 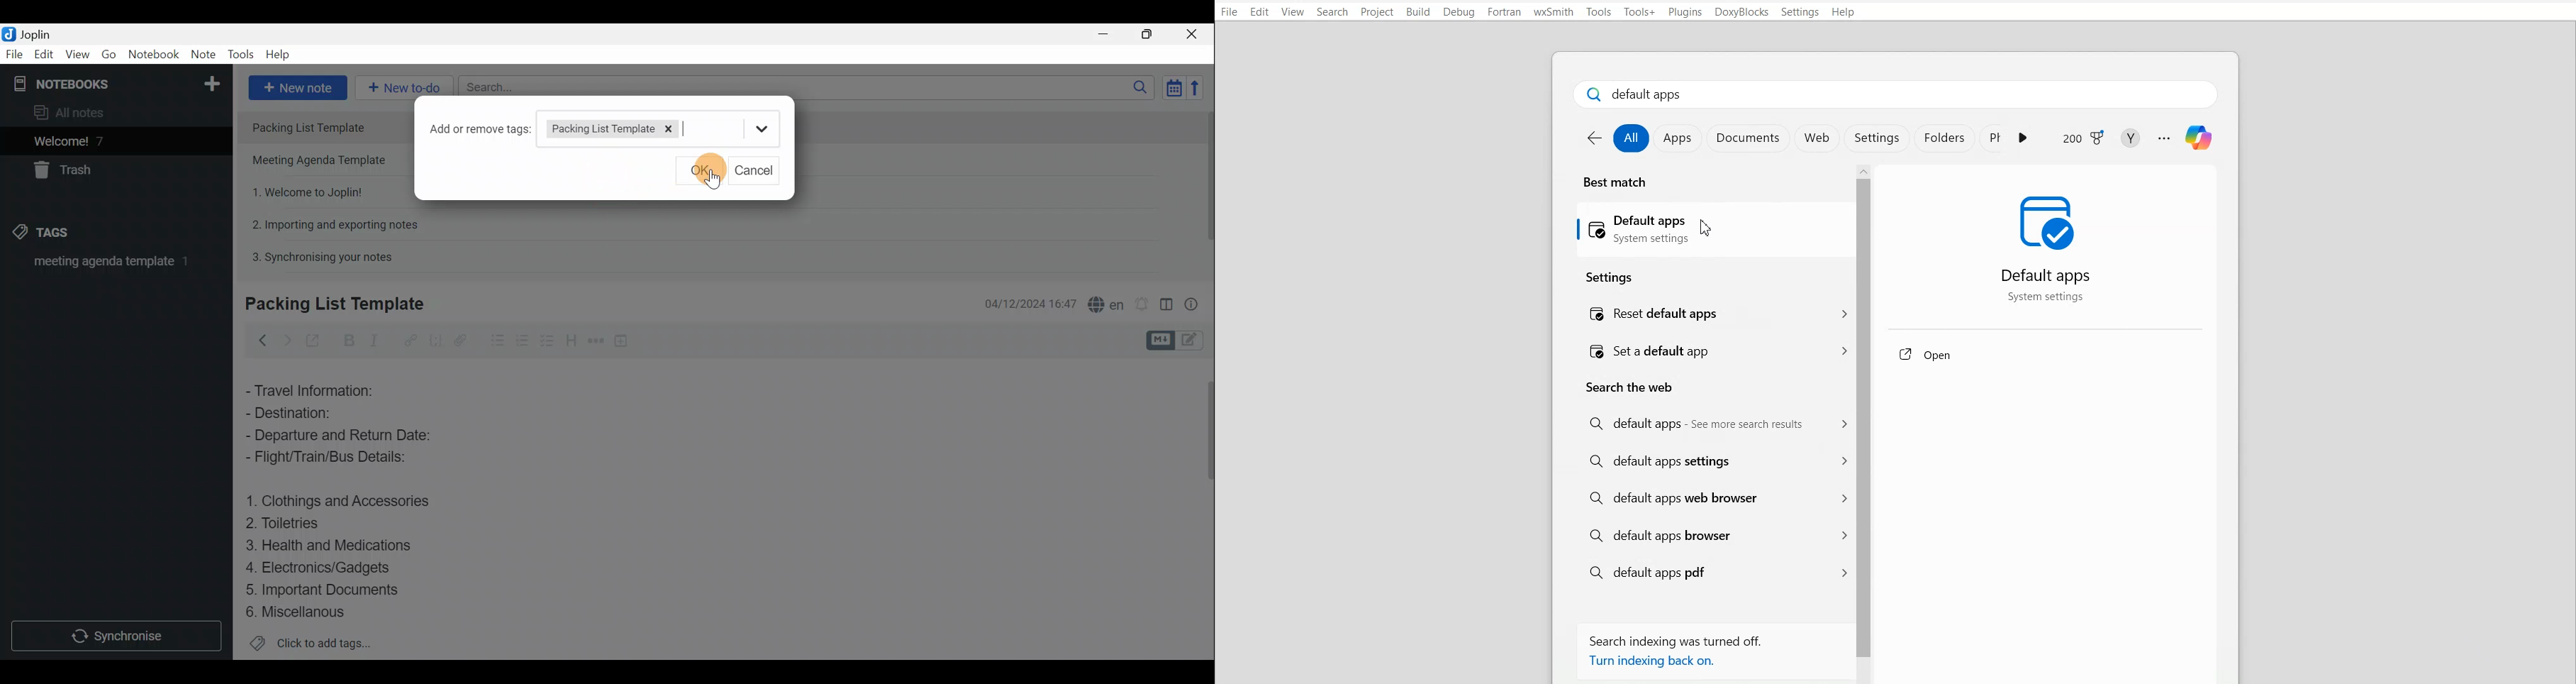 I want to click on Default apps, so click(x=1715, y=501).